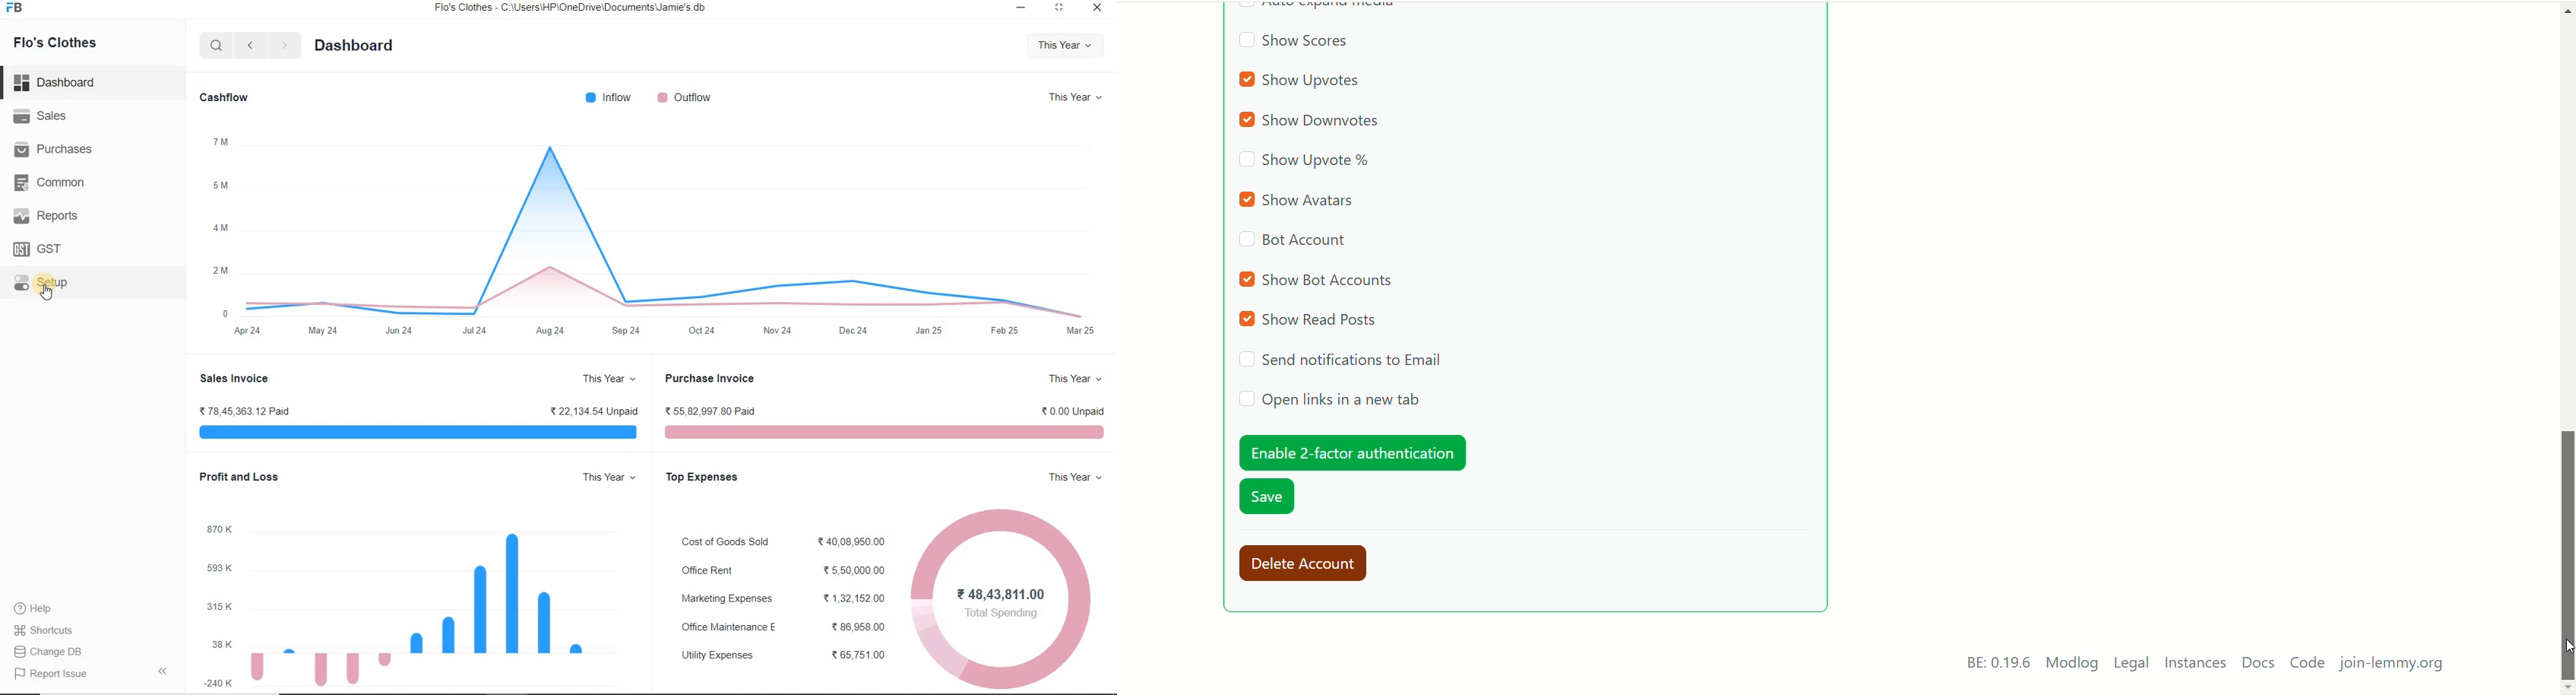 The height and width of the screenshot is (700, 2576). What do you see at coordinates (1302, 81) in the screenshot?
I see `show upvotes` at bounding box center [1302, 81].